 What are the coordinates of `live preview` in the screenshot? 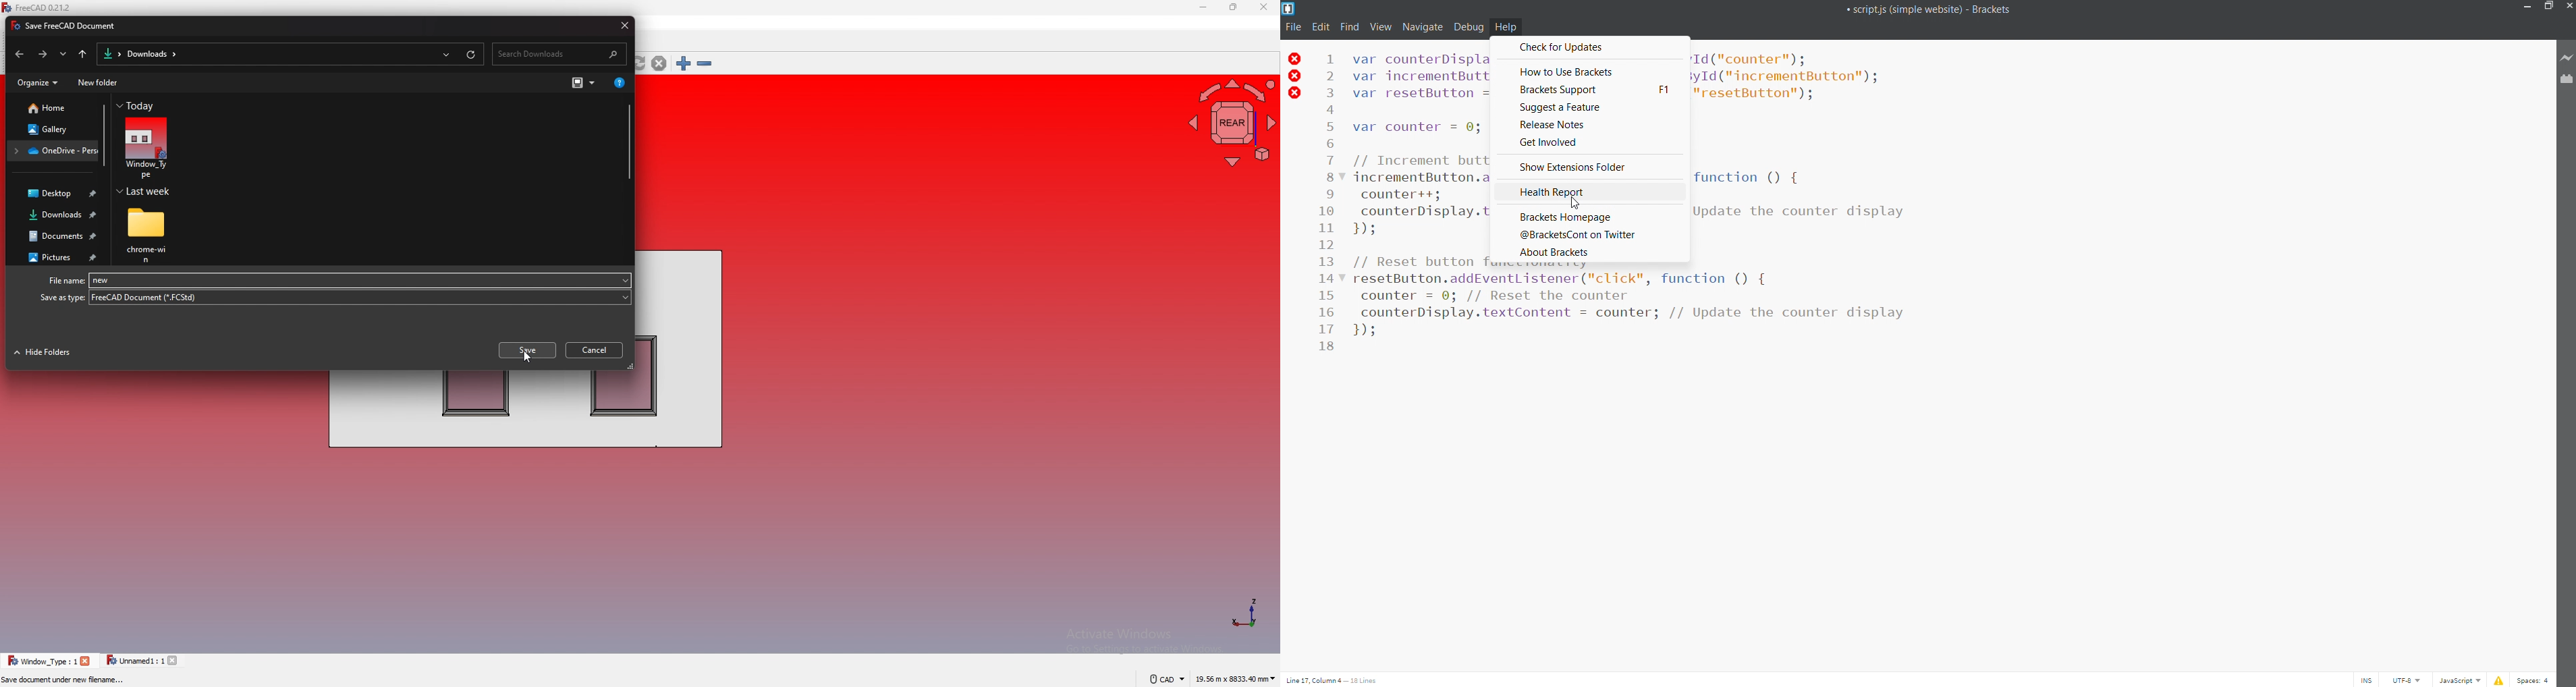 It's located at (2567, 59).